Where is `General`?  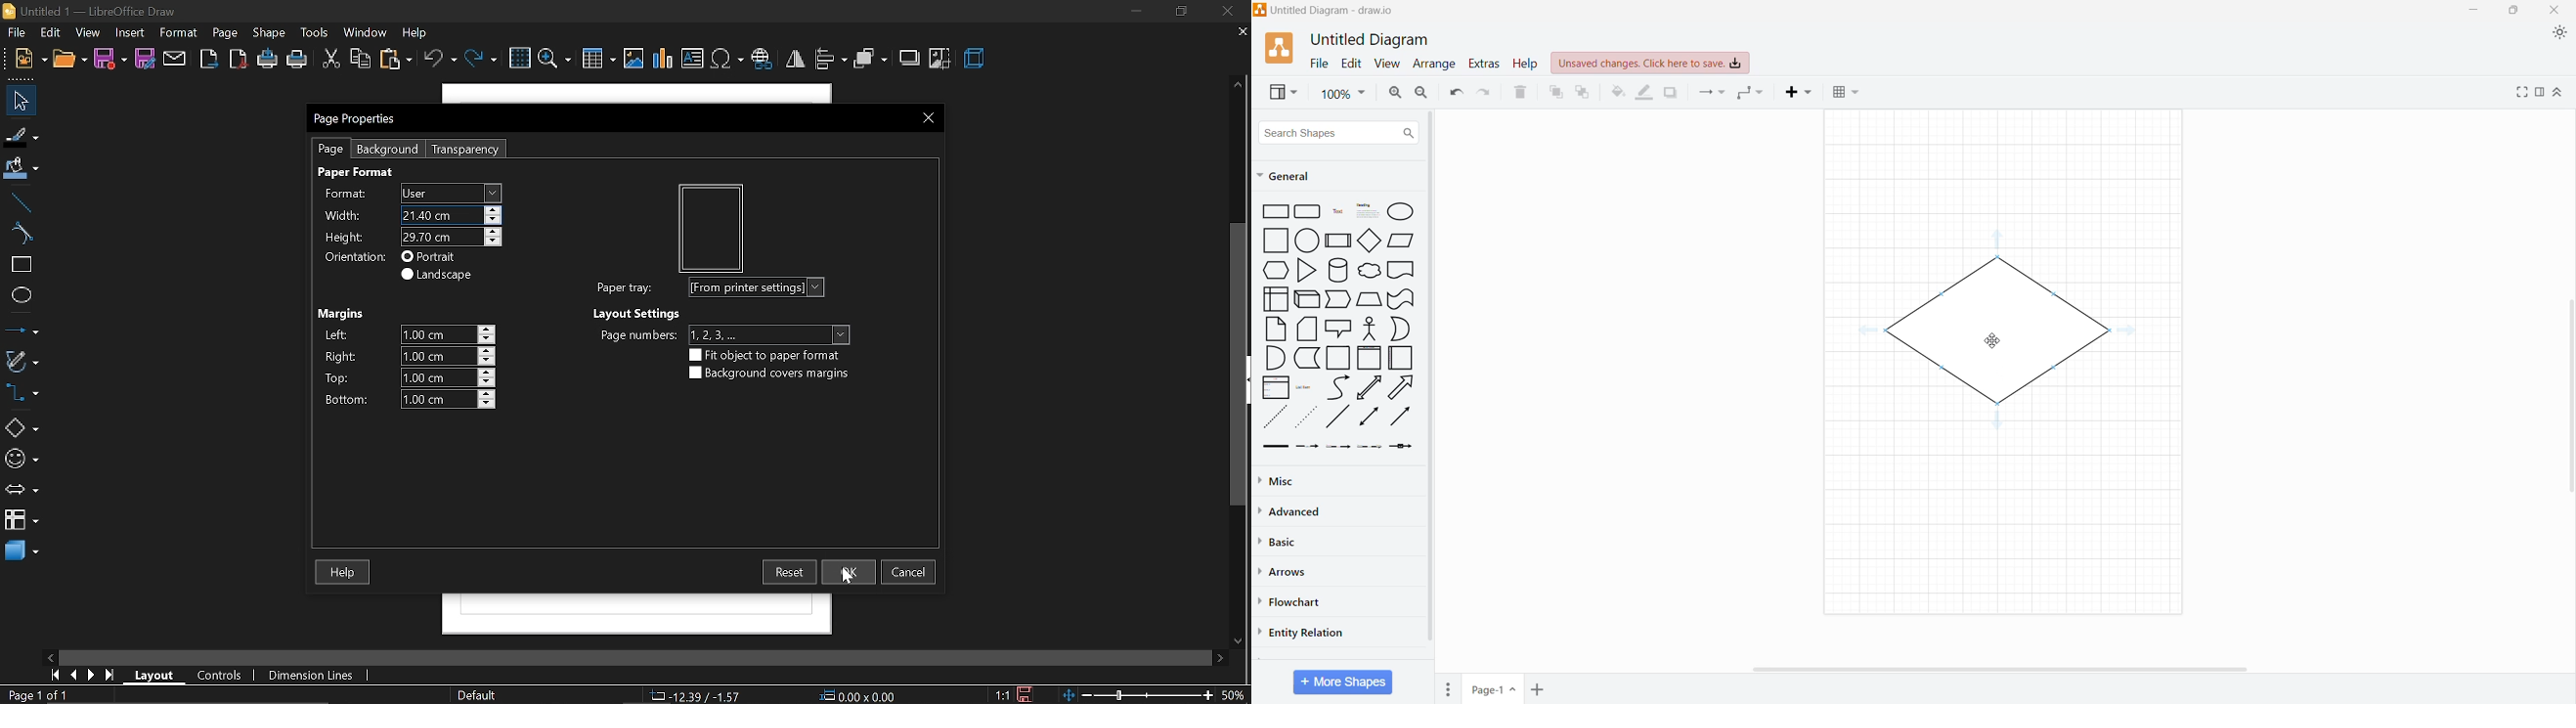 General is located at coordinates (1324, 175).